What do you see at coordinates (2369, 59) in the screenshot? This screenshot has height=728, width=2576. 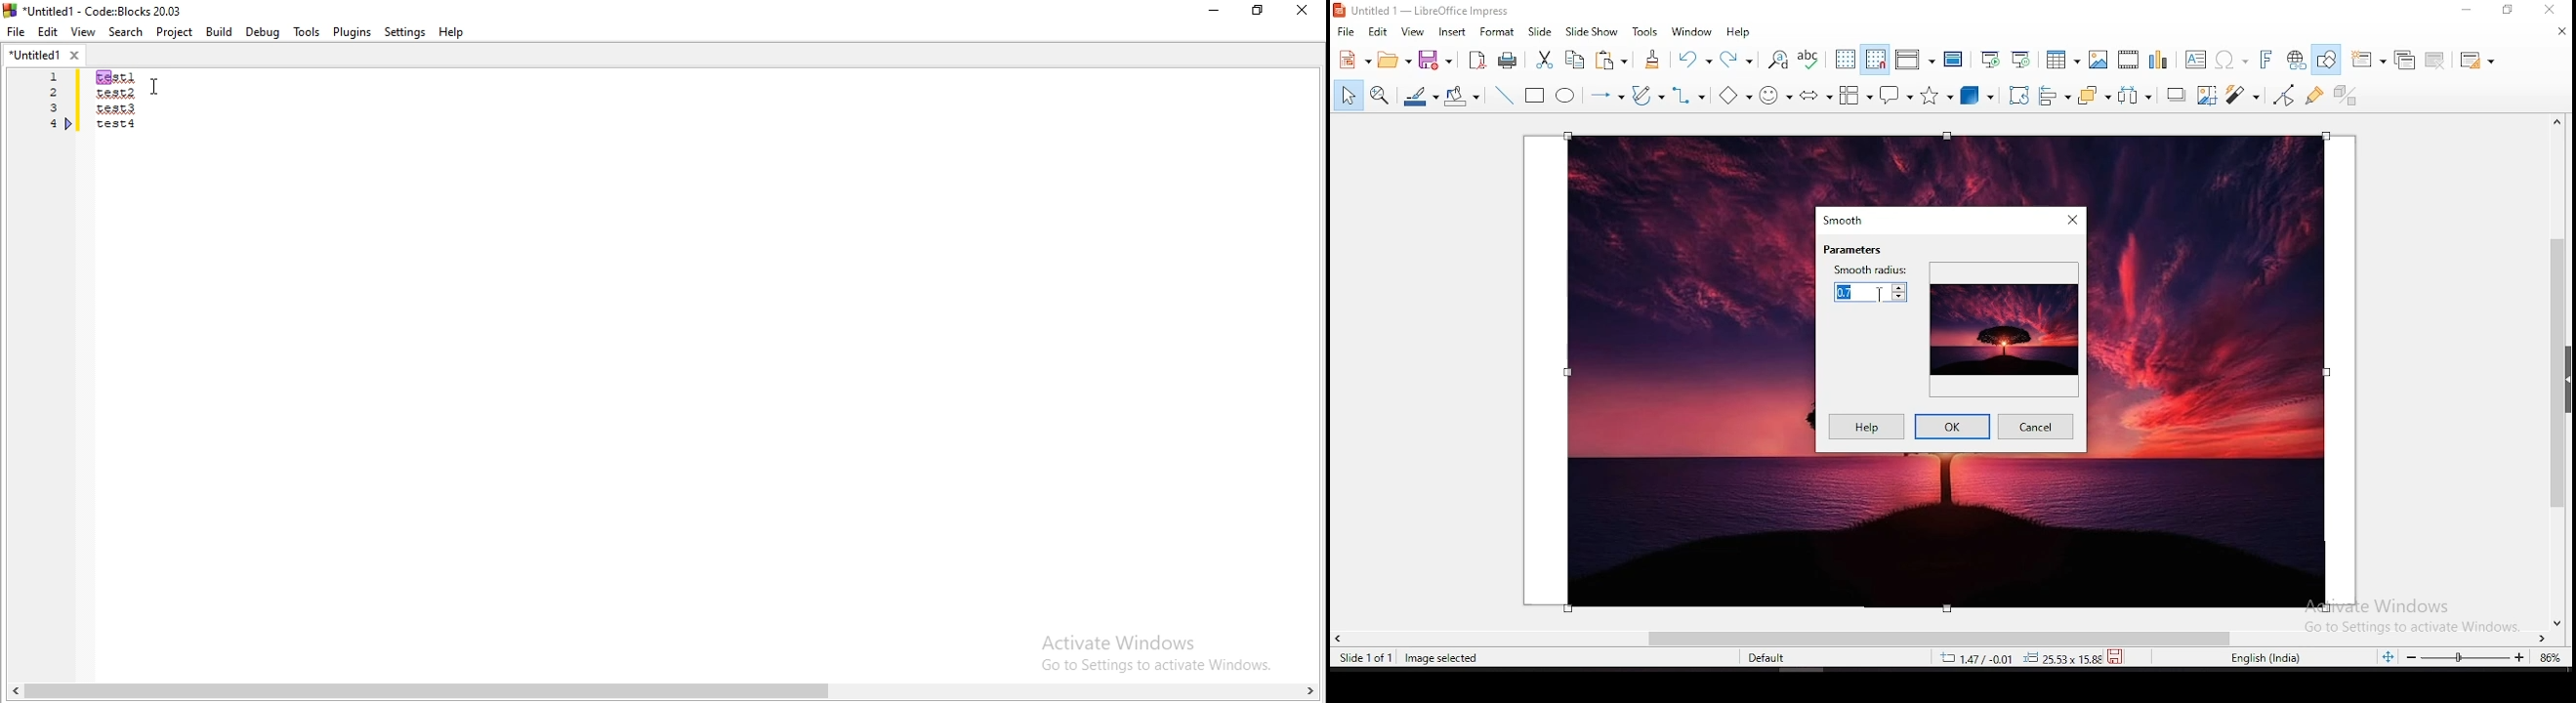 I see `new slide` at bounding box center [2369, 59].